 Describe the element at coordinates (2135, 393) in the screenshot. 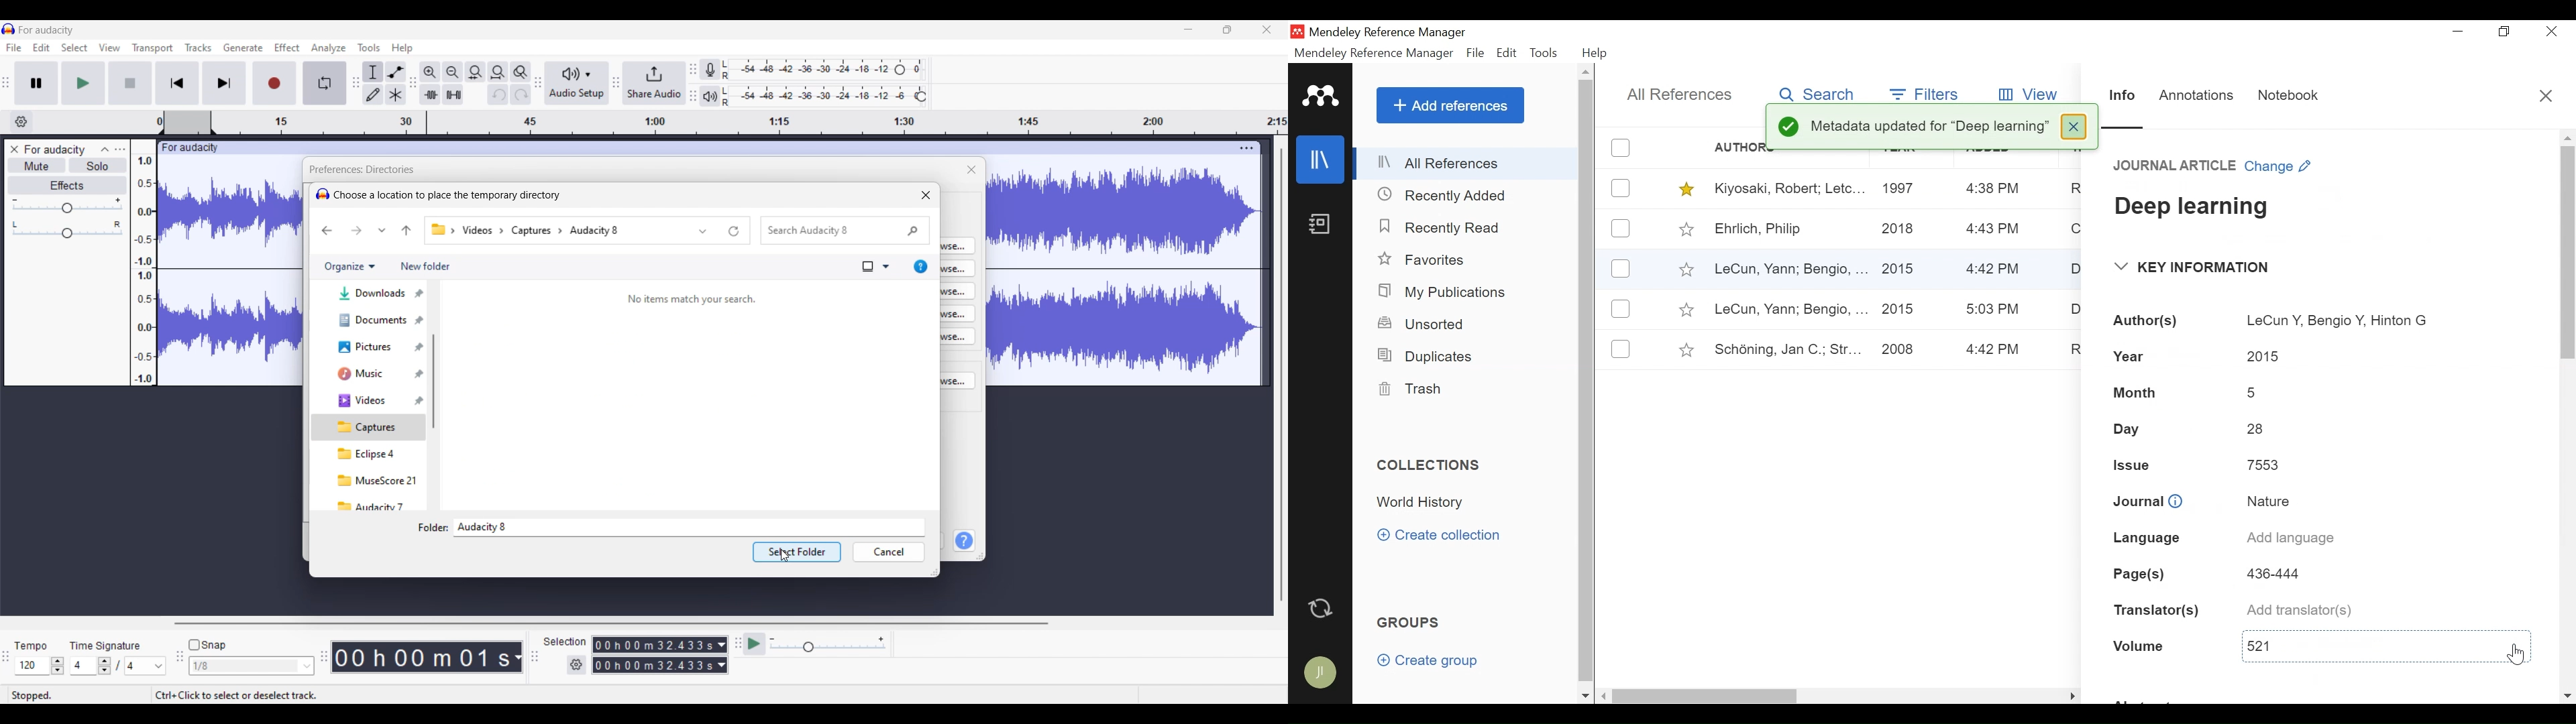

I see `Month` at that location.